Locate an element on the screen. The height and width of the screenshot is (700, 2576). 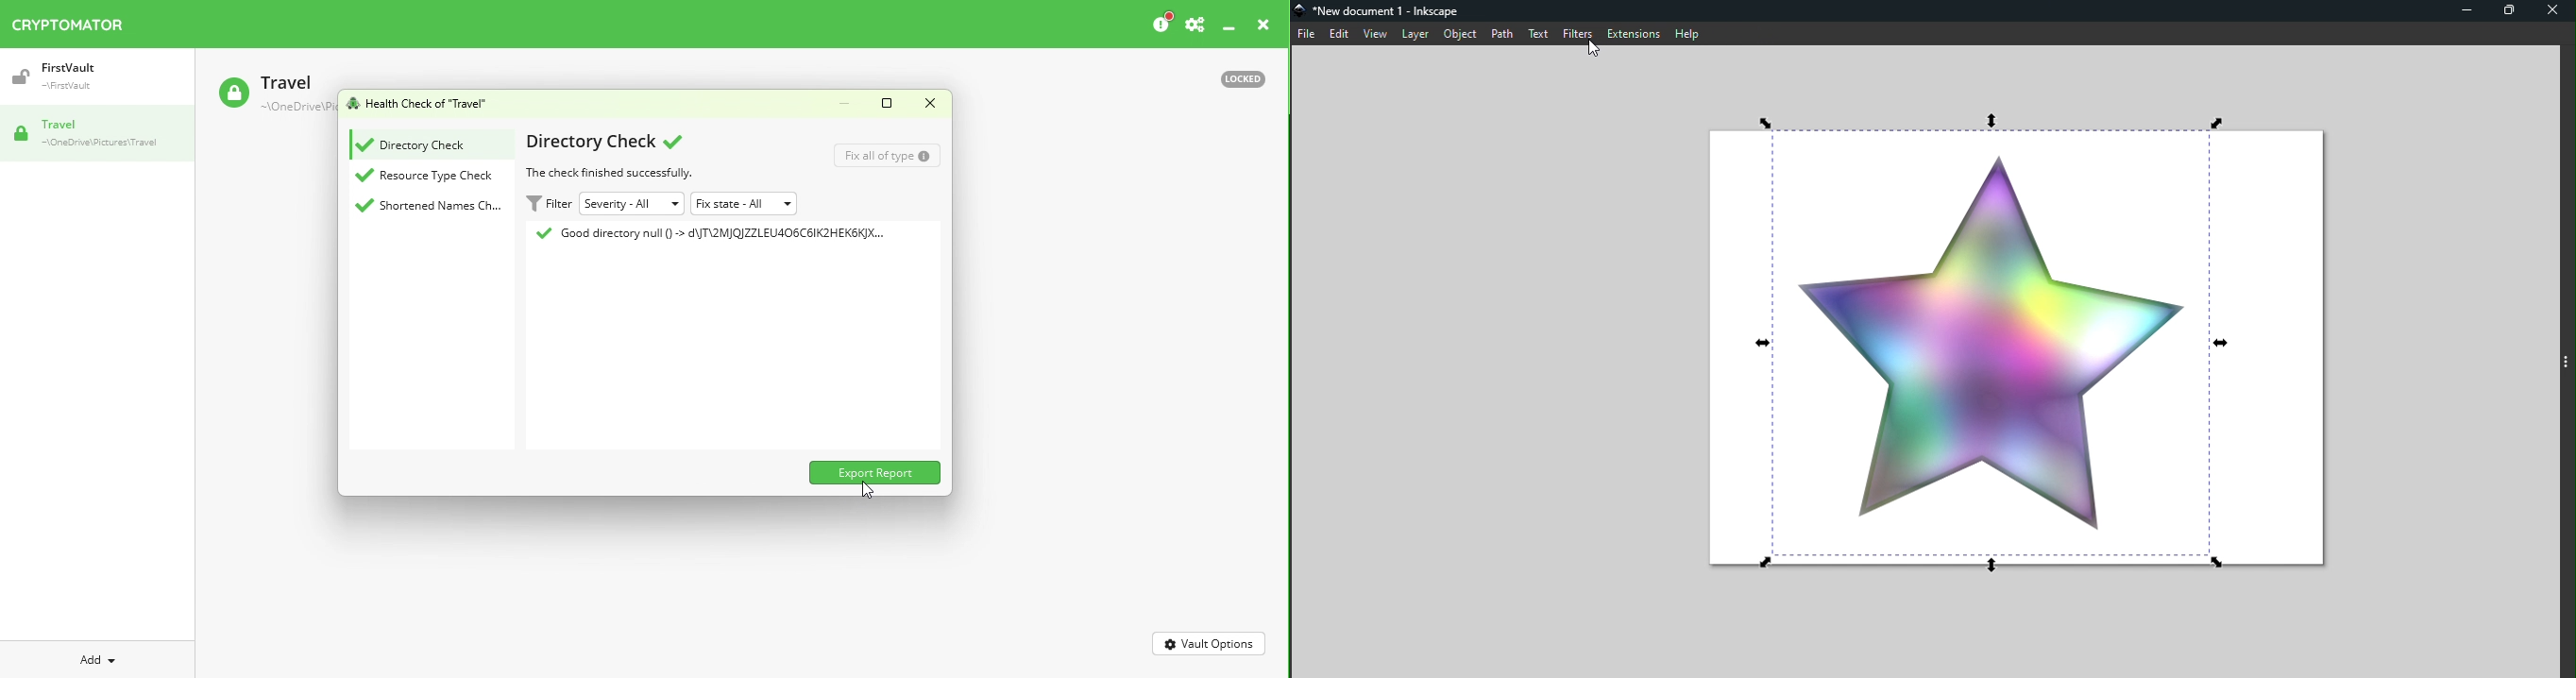
Text is located at coordinates (1538, 34).